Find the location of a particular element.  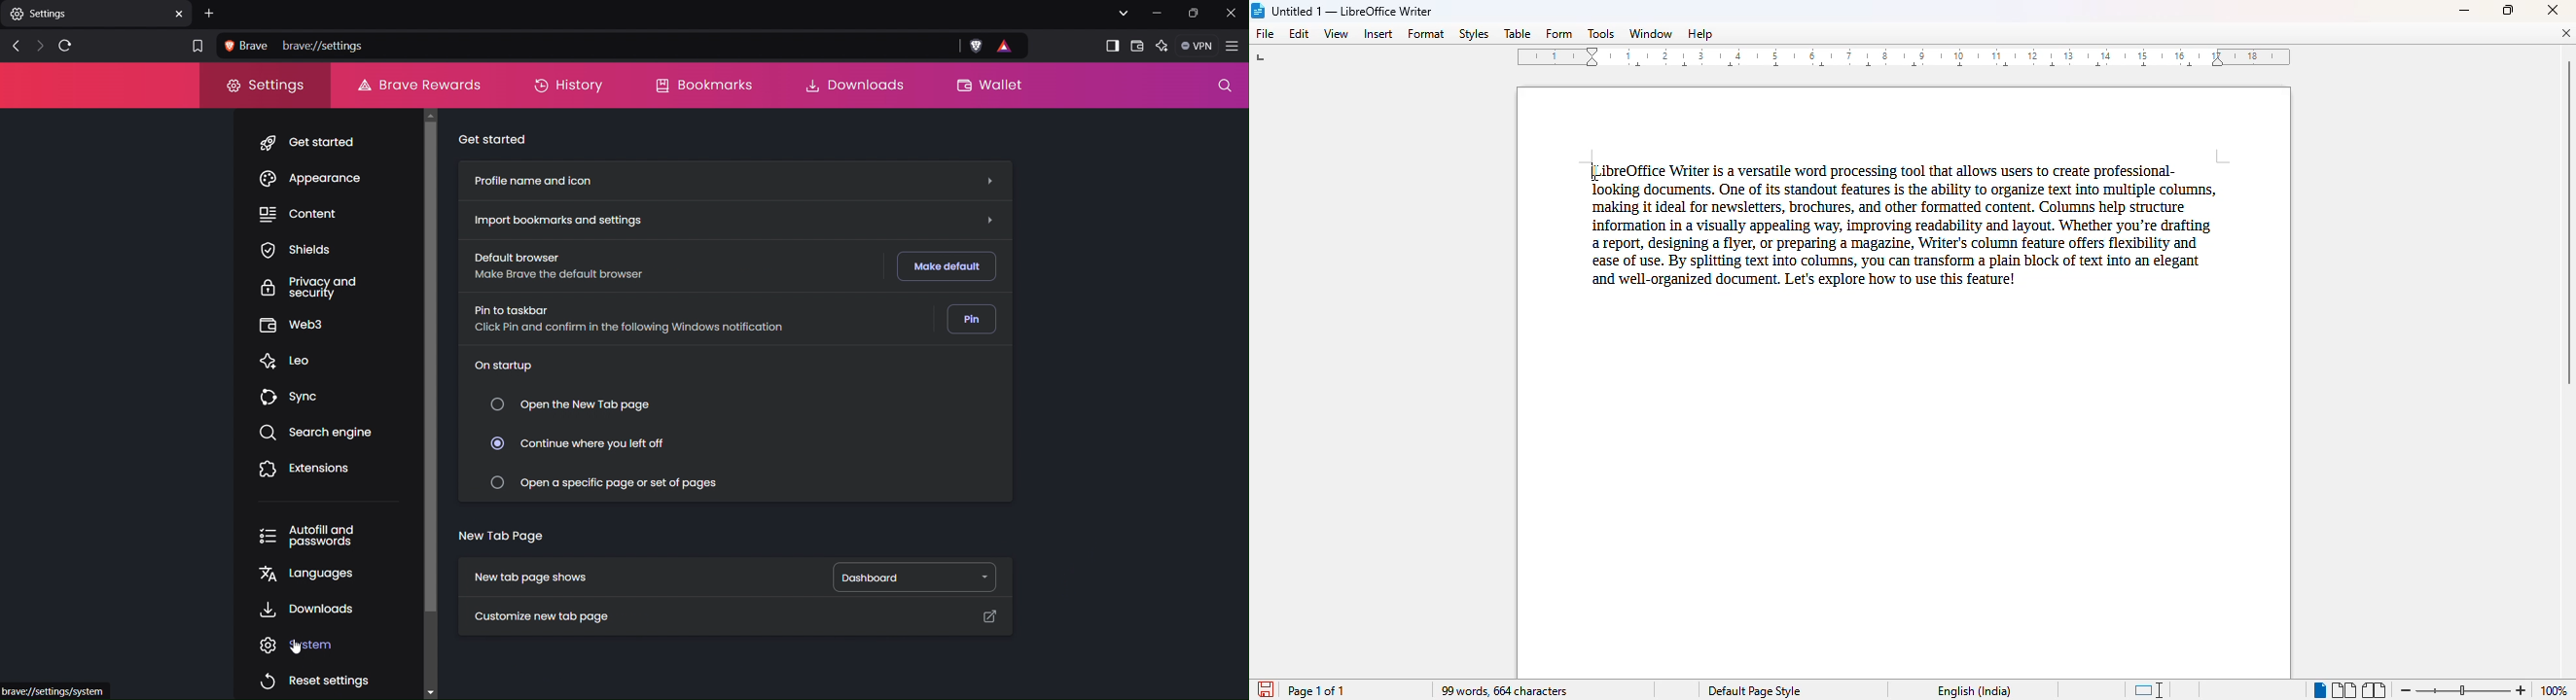

ruler is located at coordinates (1904, 56).